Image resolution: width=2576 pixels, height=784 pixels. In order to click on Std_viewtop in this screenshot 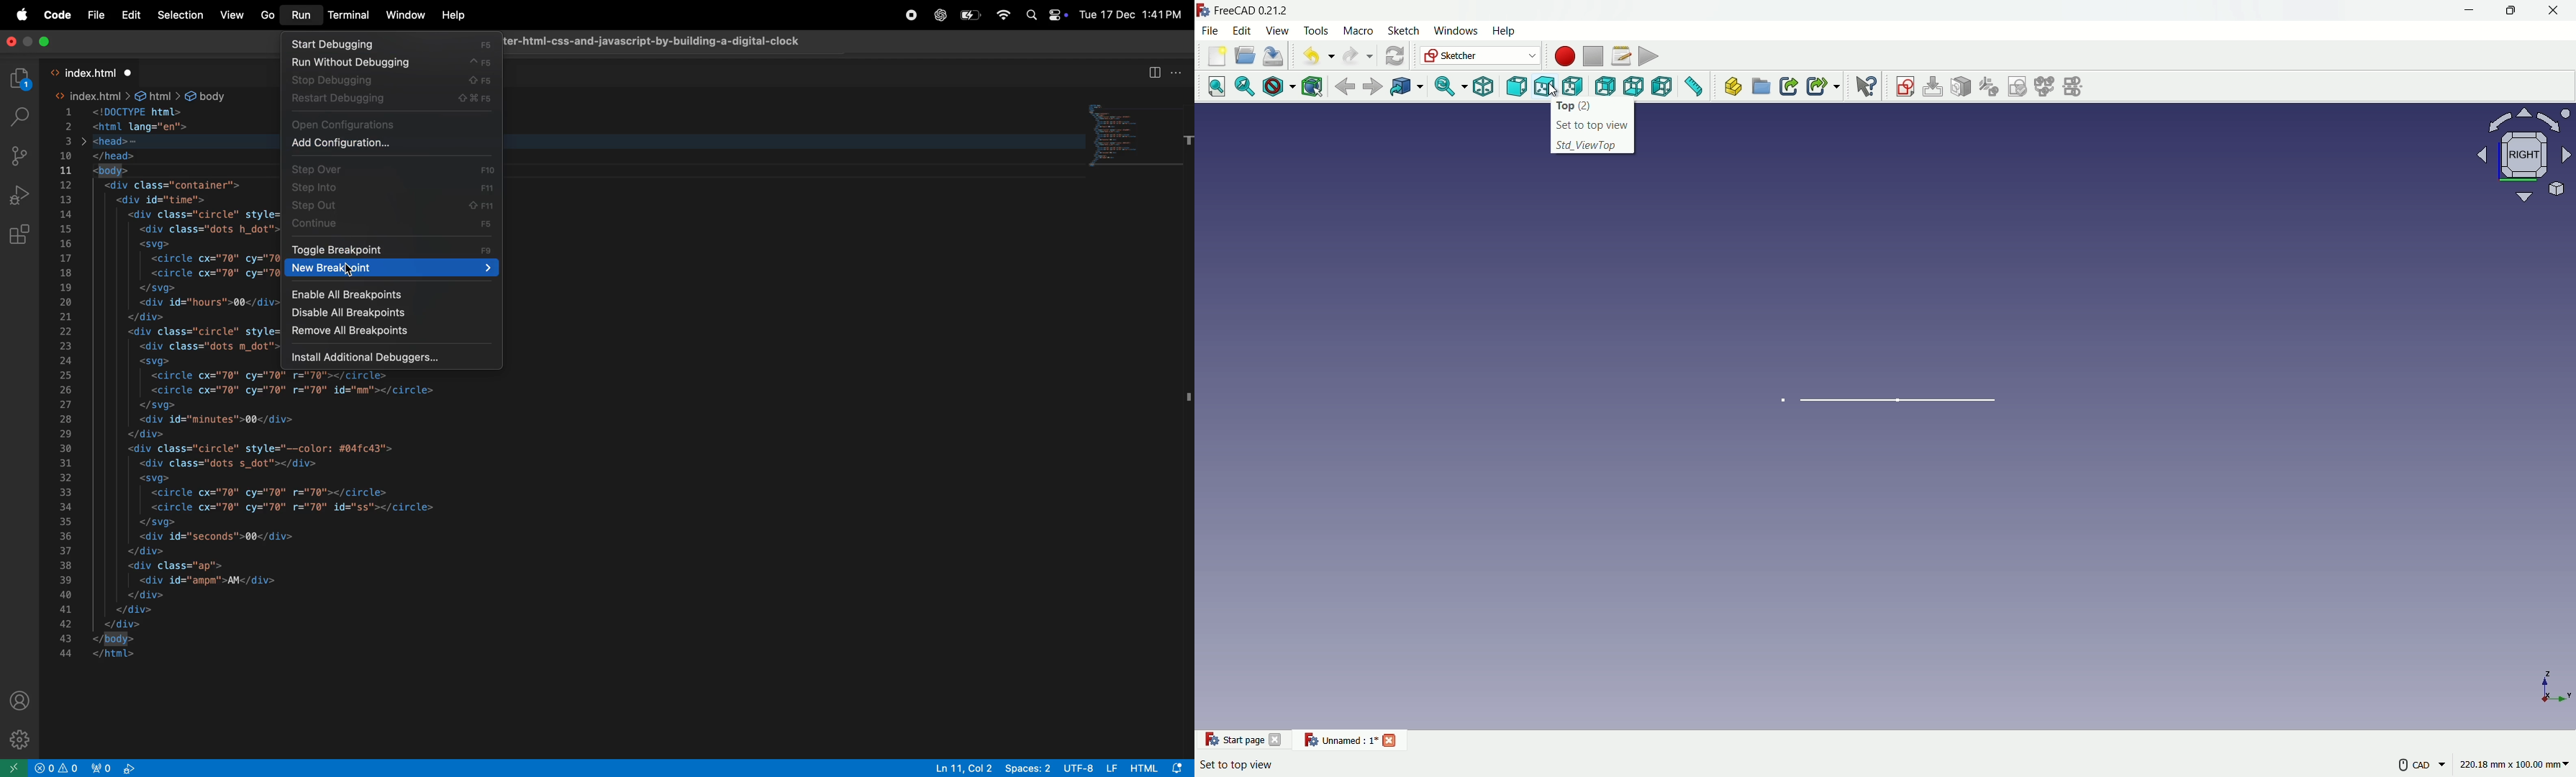, I will do `click(1589, 147)`.